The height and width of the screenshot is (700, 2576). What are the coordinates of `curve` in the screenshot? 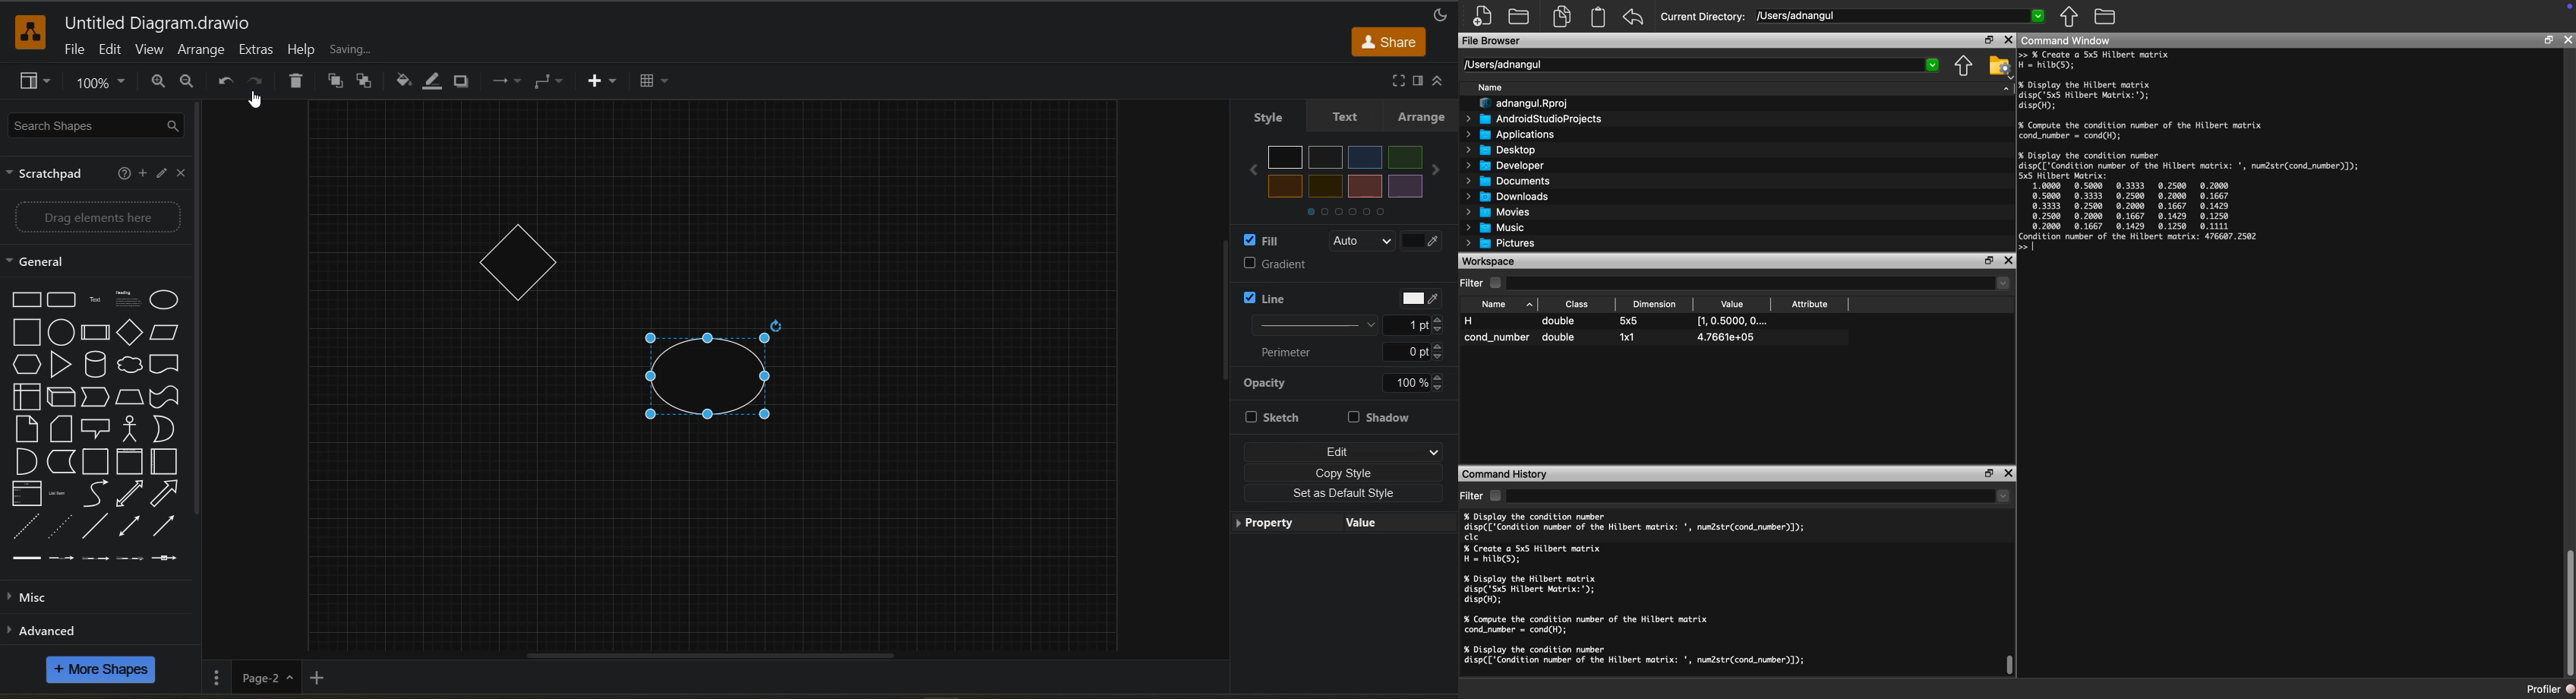 It's located at (94, 496).